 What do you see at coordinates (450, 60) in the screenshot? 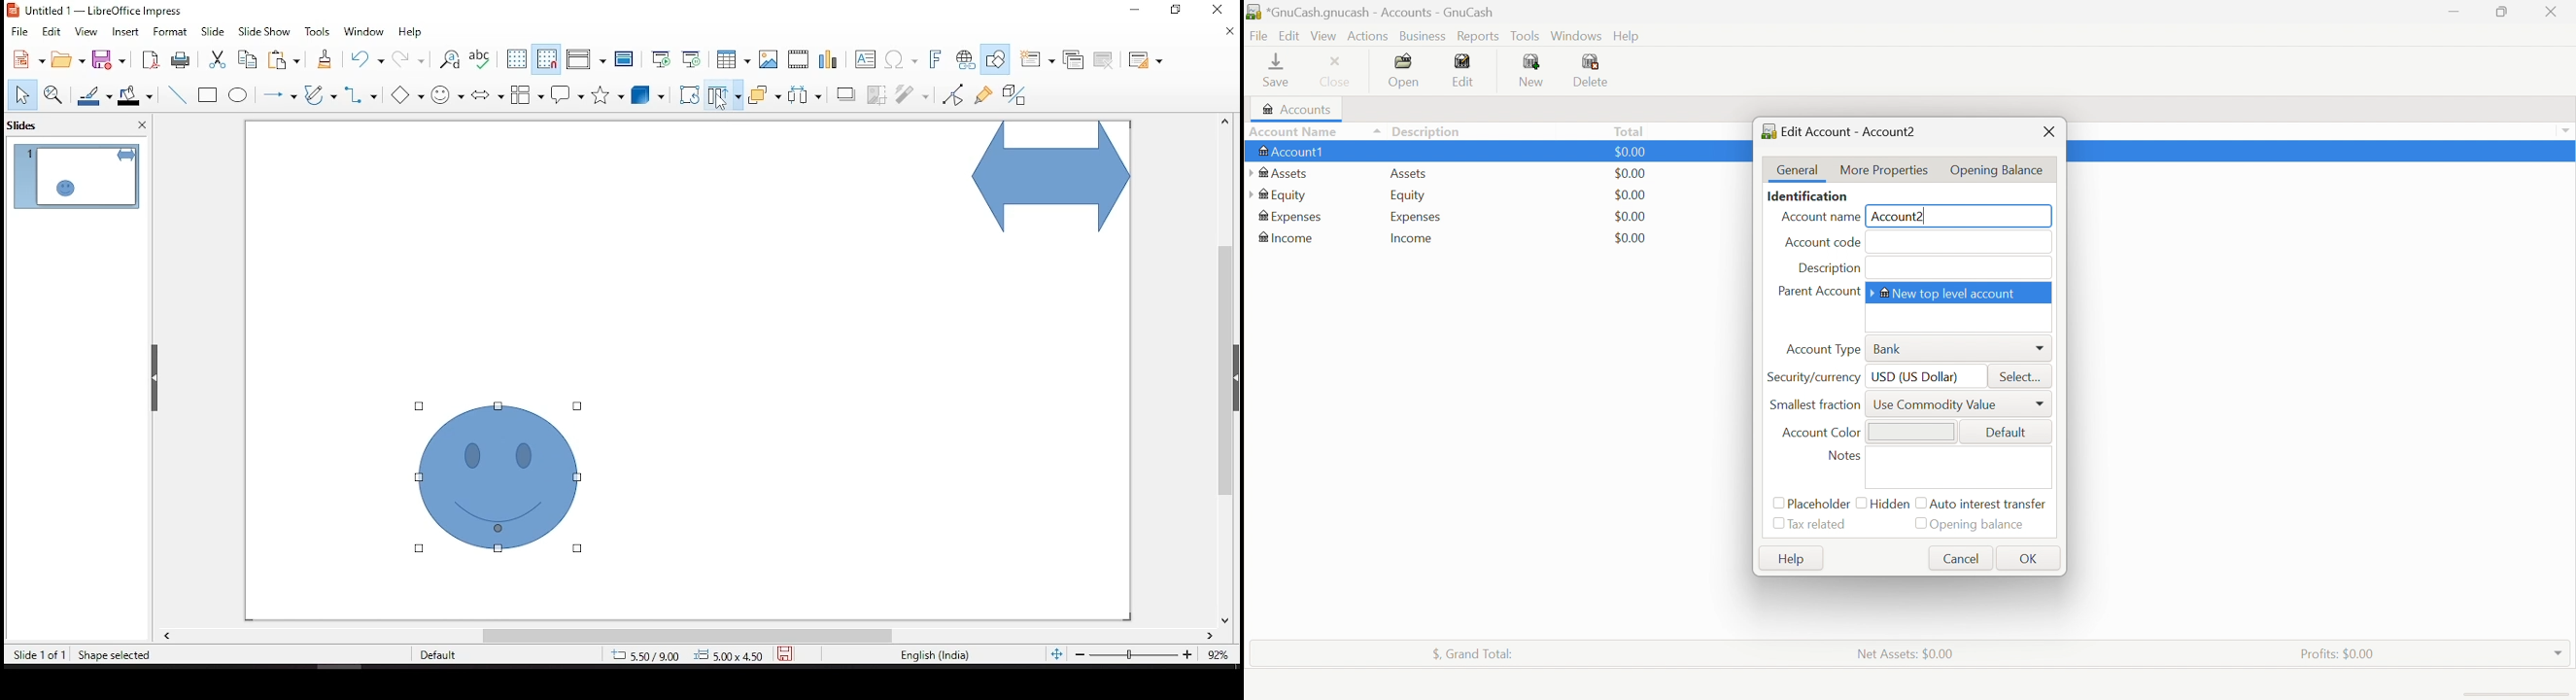
I see `find and replace` at bounding box center [450, 60].